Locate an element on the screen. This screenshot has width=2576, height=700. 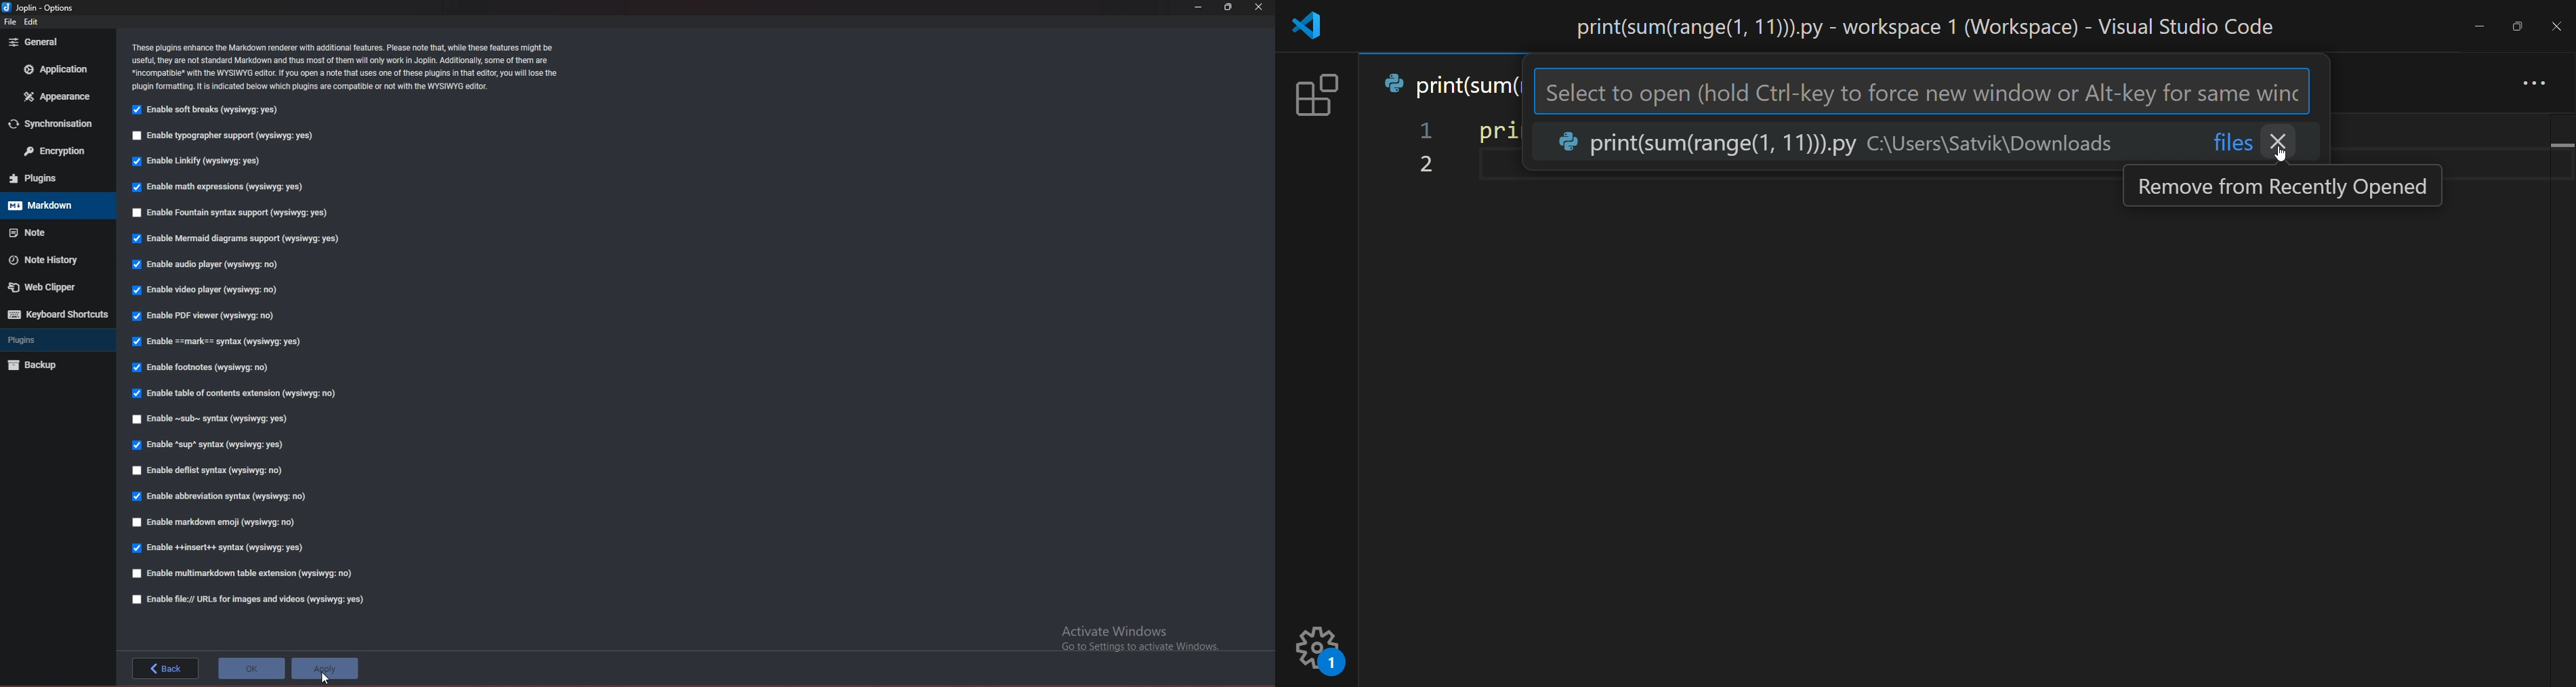
edit is located at coordinates (35, 22).